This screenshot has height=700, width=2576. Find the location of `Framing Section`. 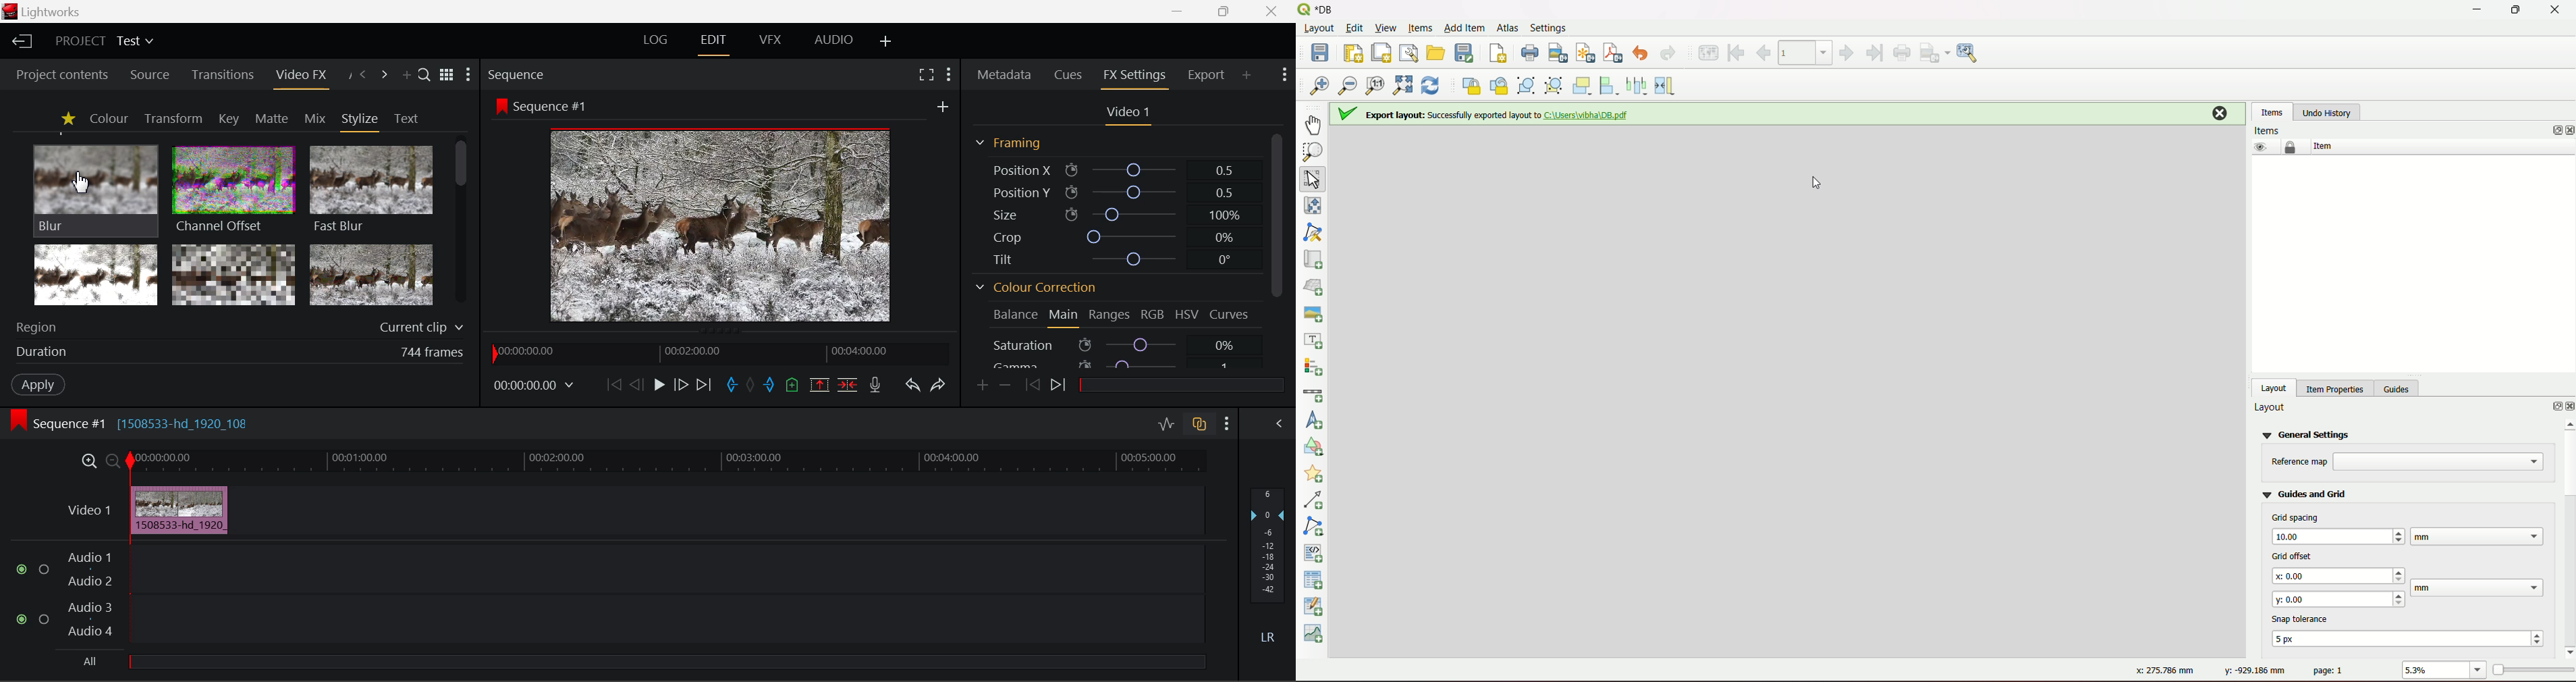

Framing Section is located at coordinates (1010, 142).